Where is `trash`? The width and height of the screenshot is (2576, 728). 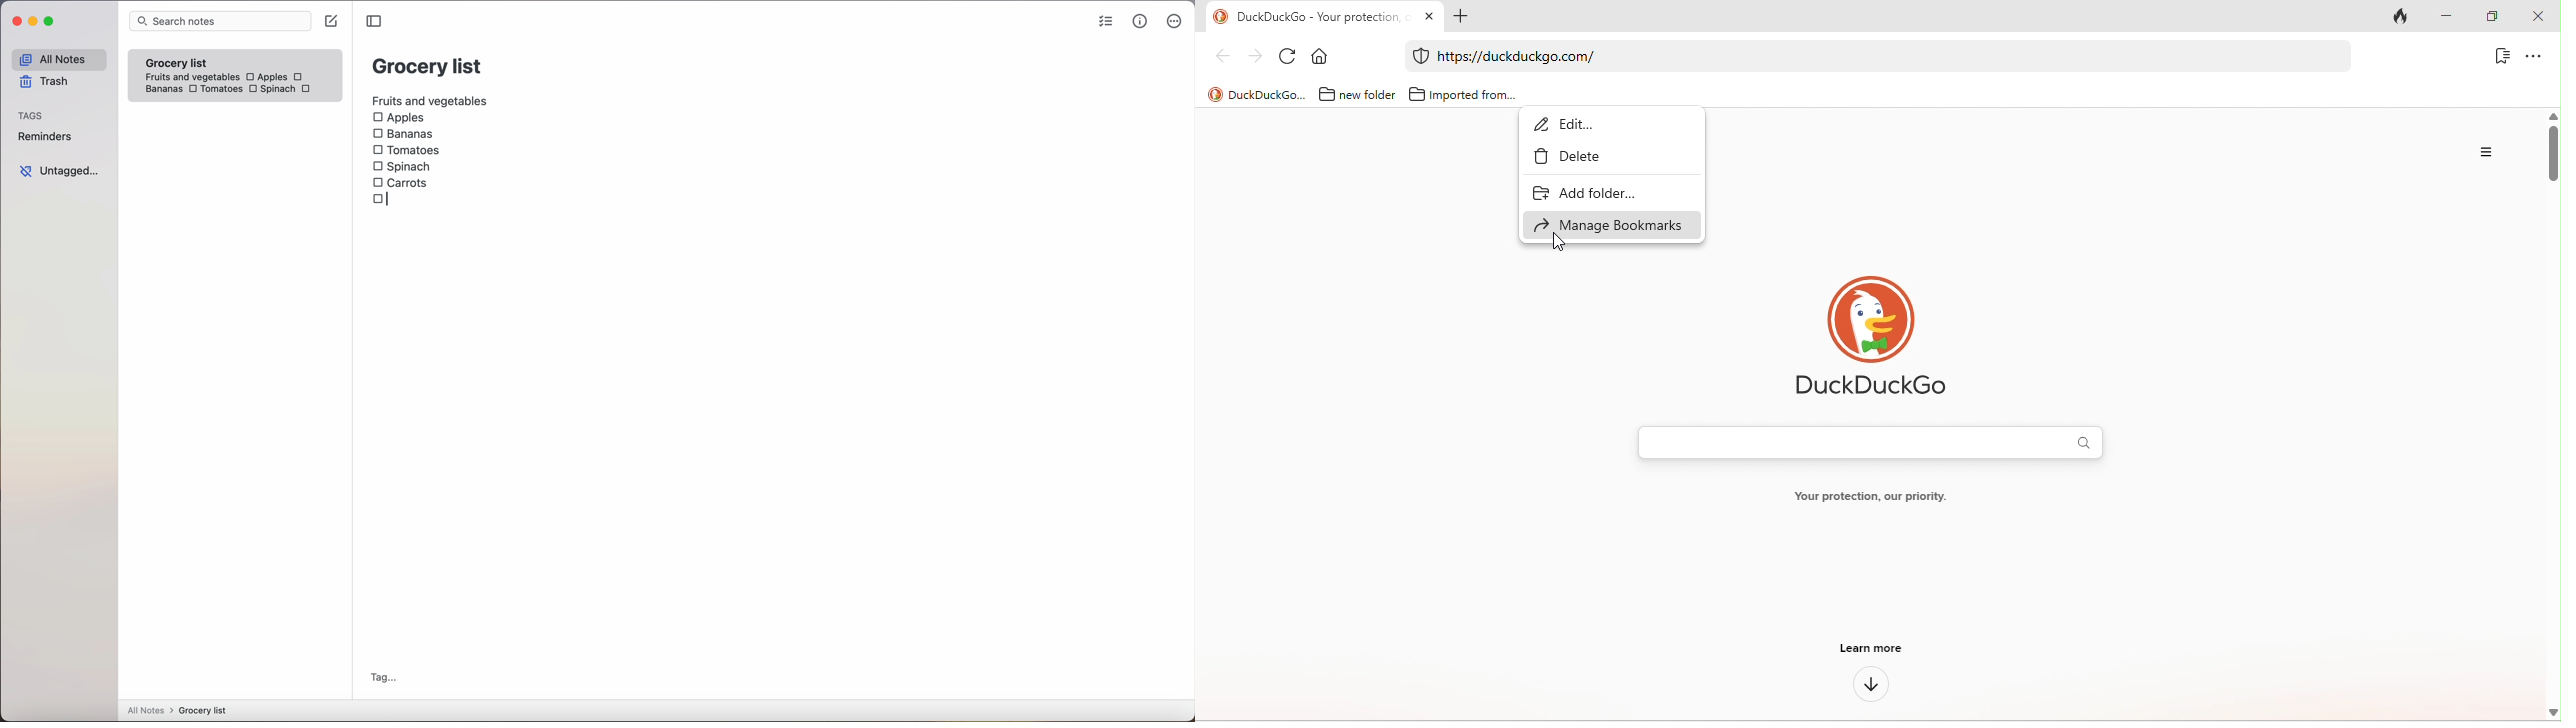
trash is located at coordinates (42, 84).